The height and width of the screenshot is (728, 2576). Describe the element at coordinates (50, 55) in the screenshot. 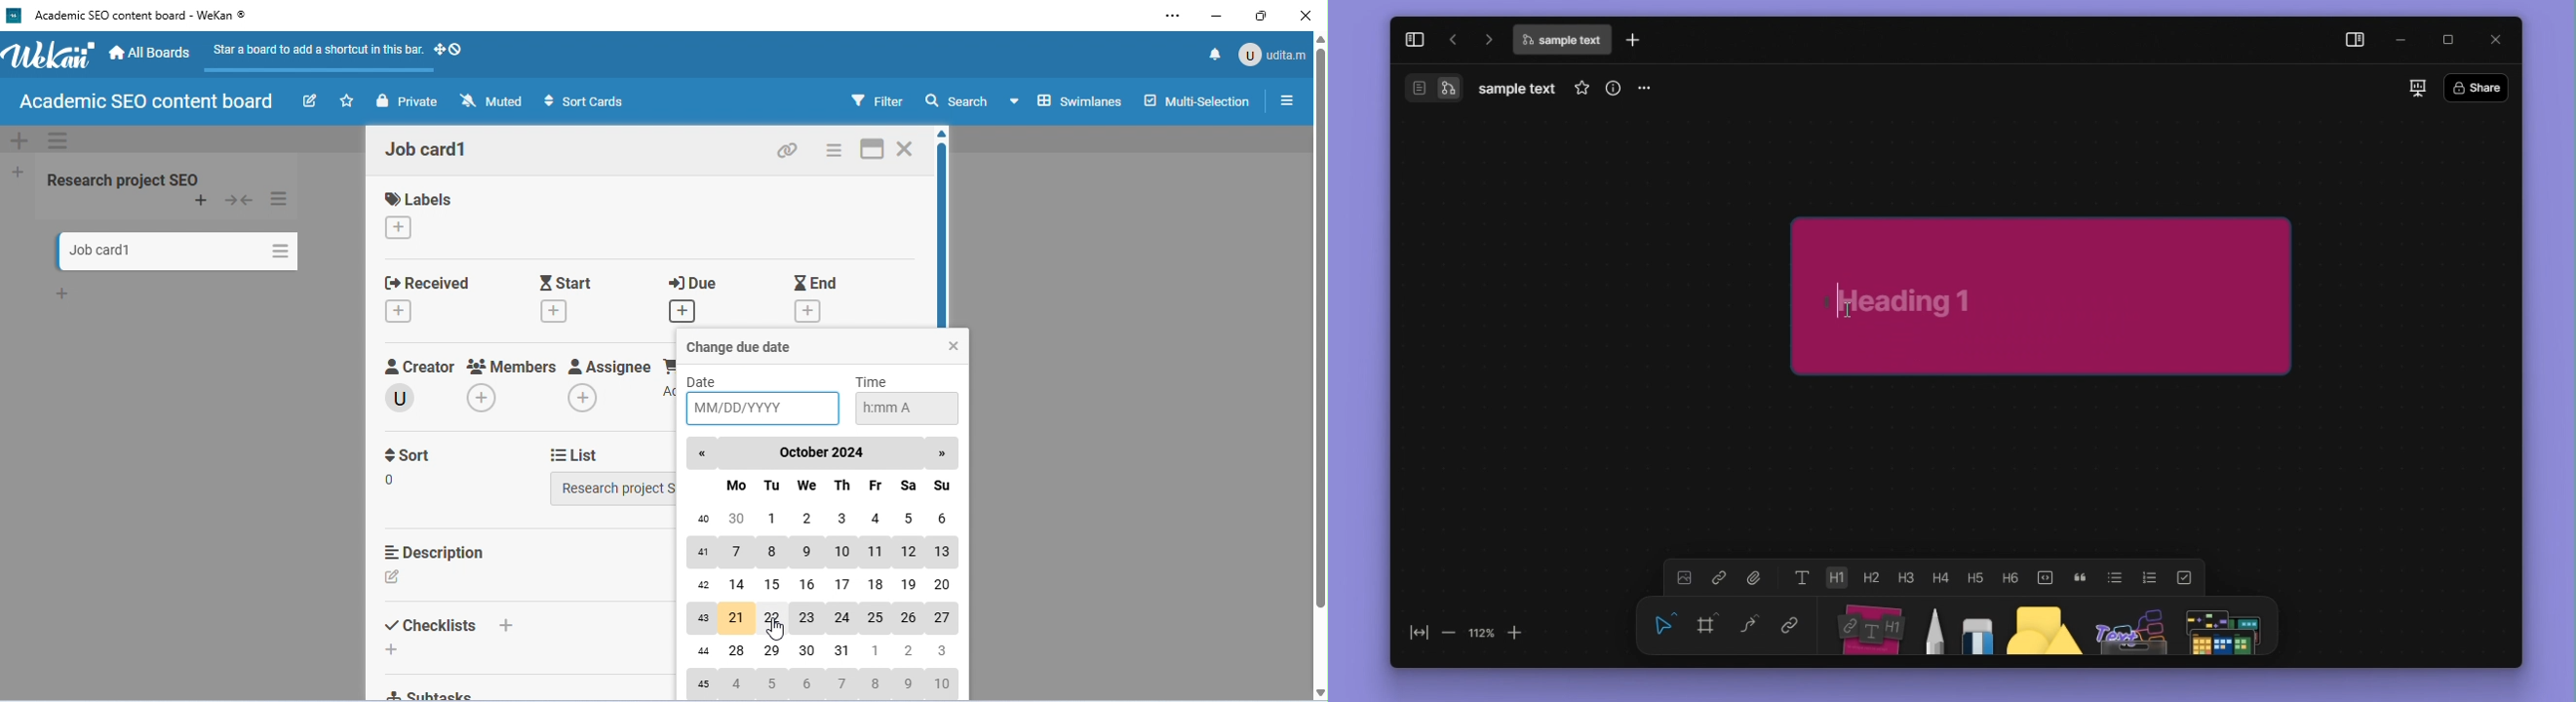

I see `WeKan logo` at that location.